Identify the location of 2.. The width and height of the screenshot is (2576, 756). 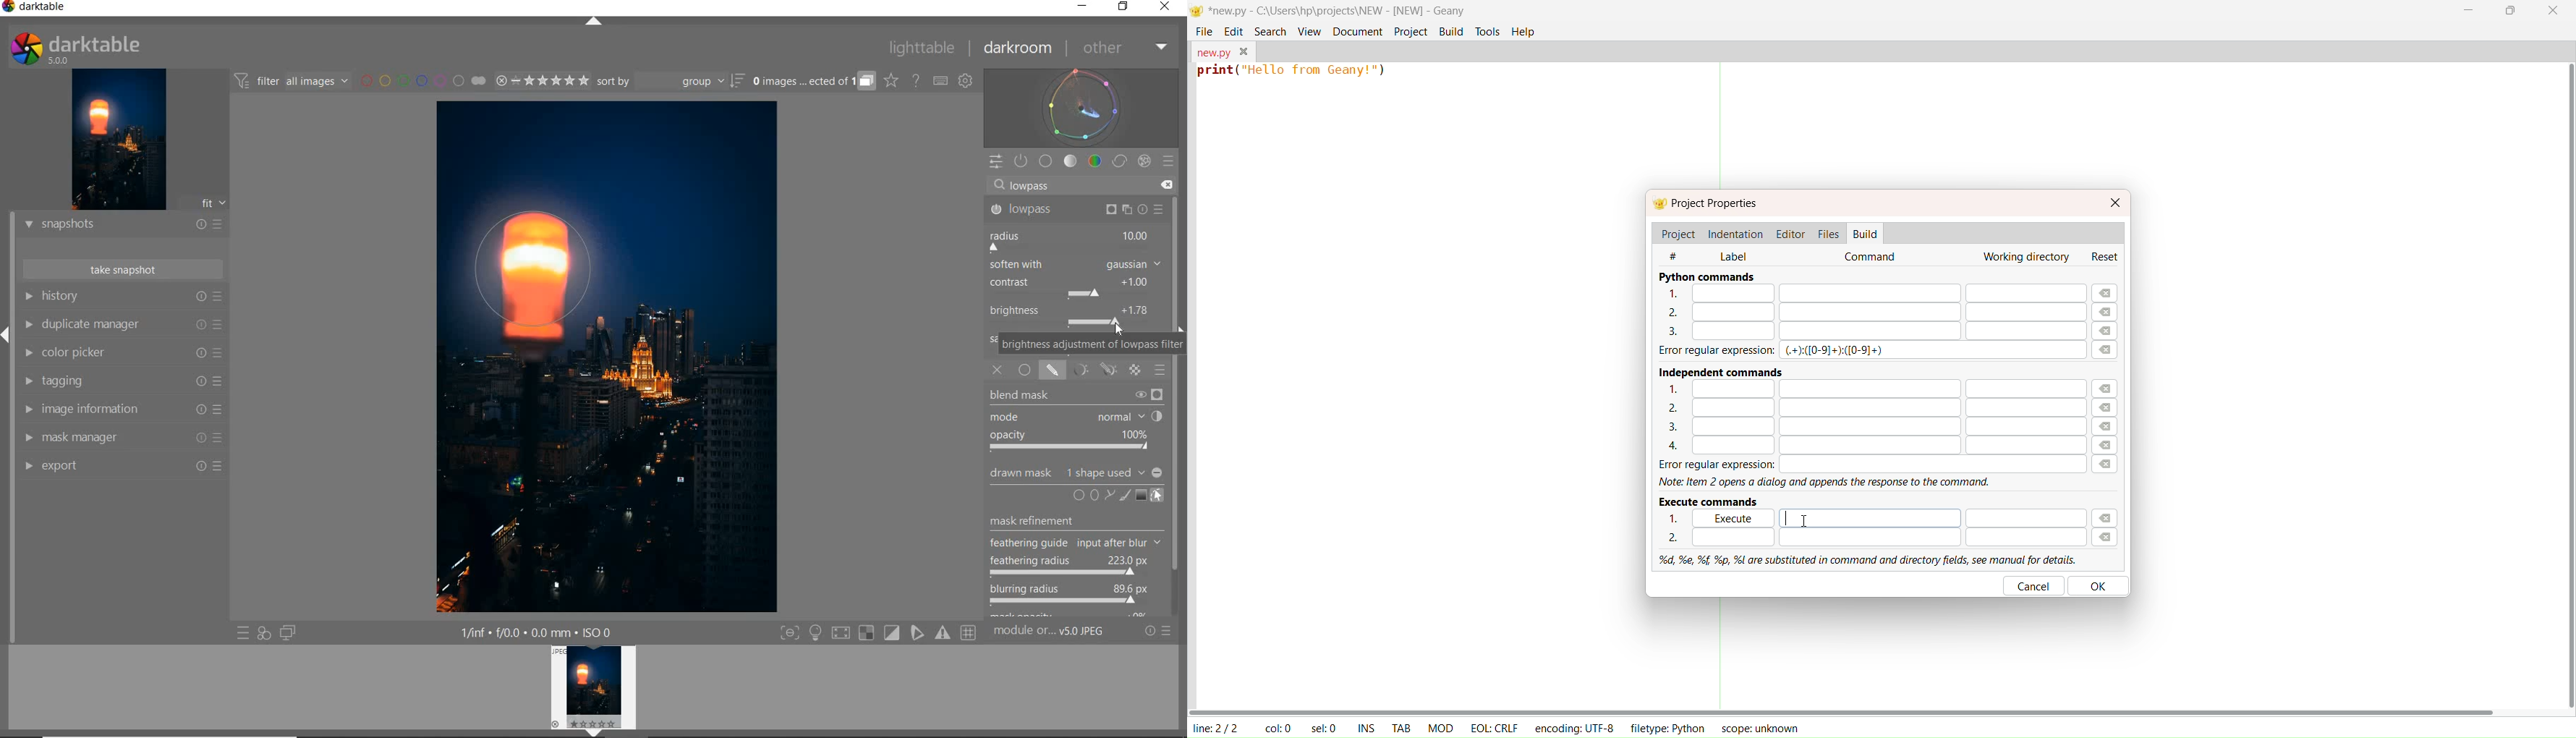
(1865, 407).